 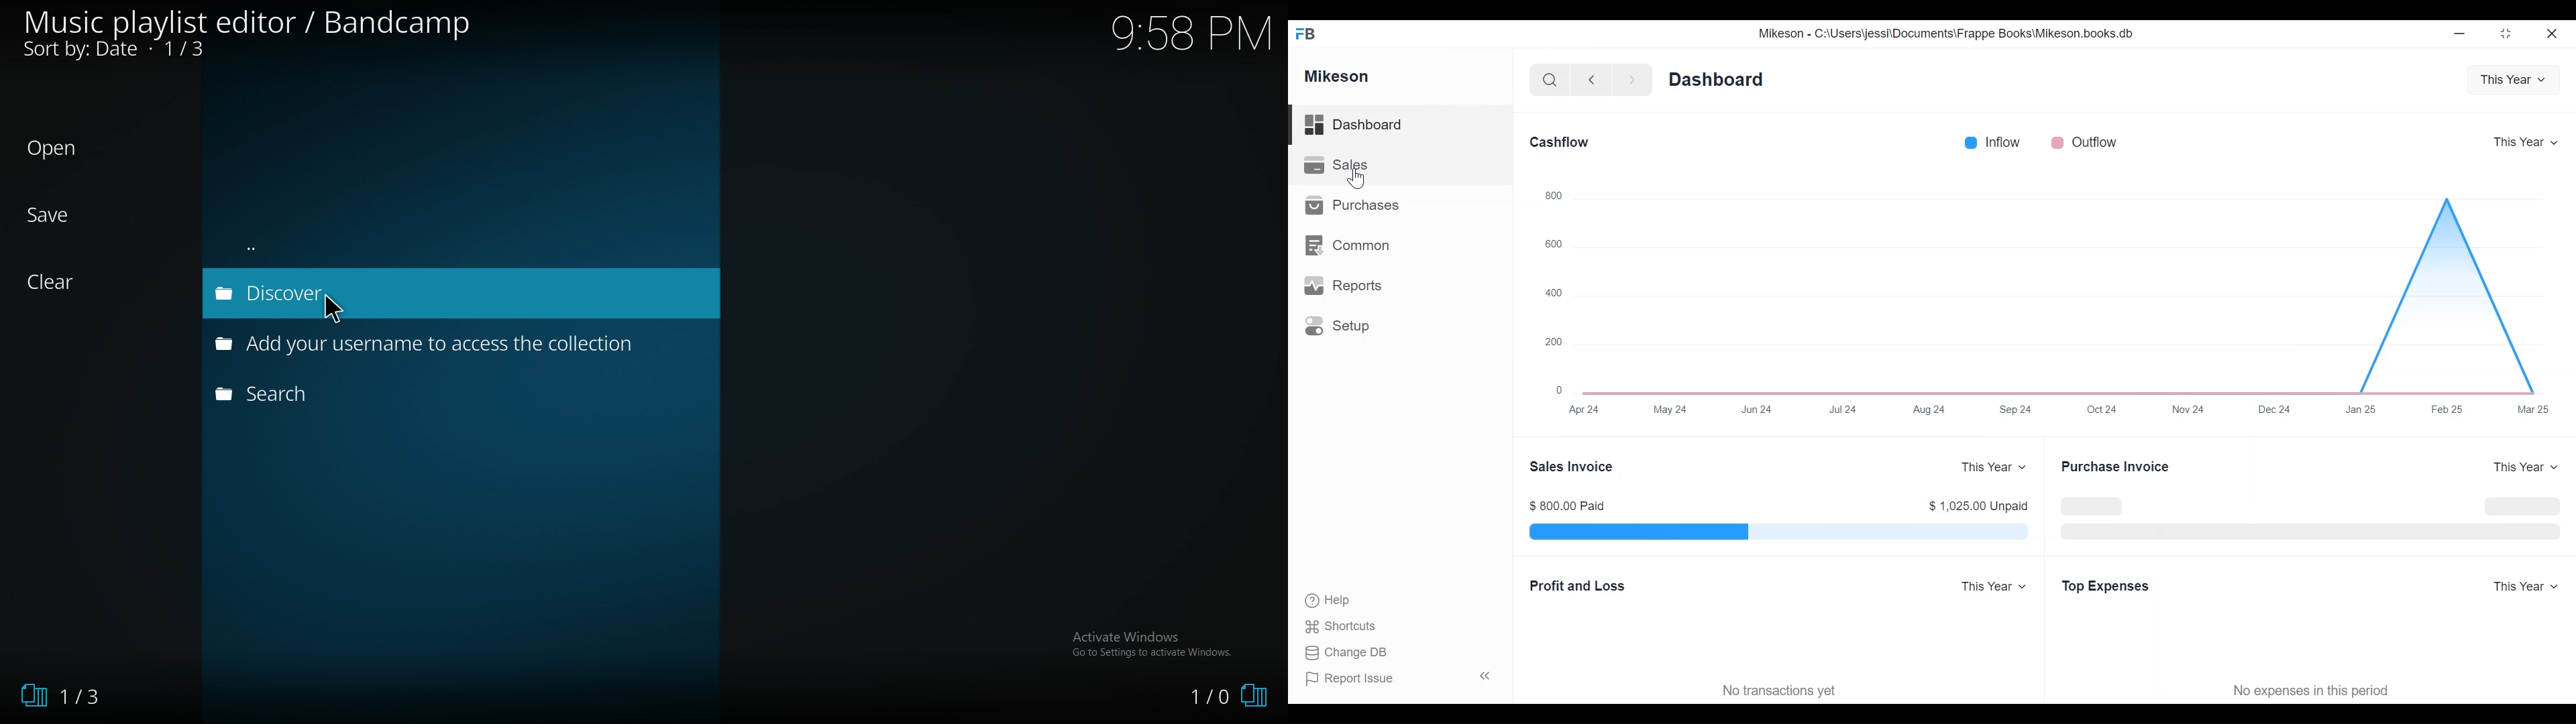 I want to click on Shortcuts, so click(x=1346, y=623).